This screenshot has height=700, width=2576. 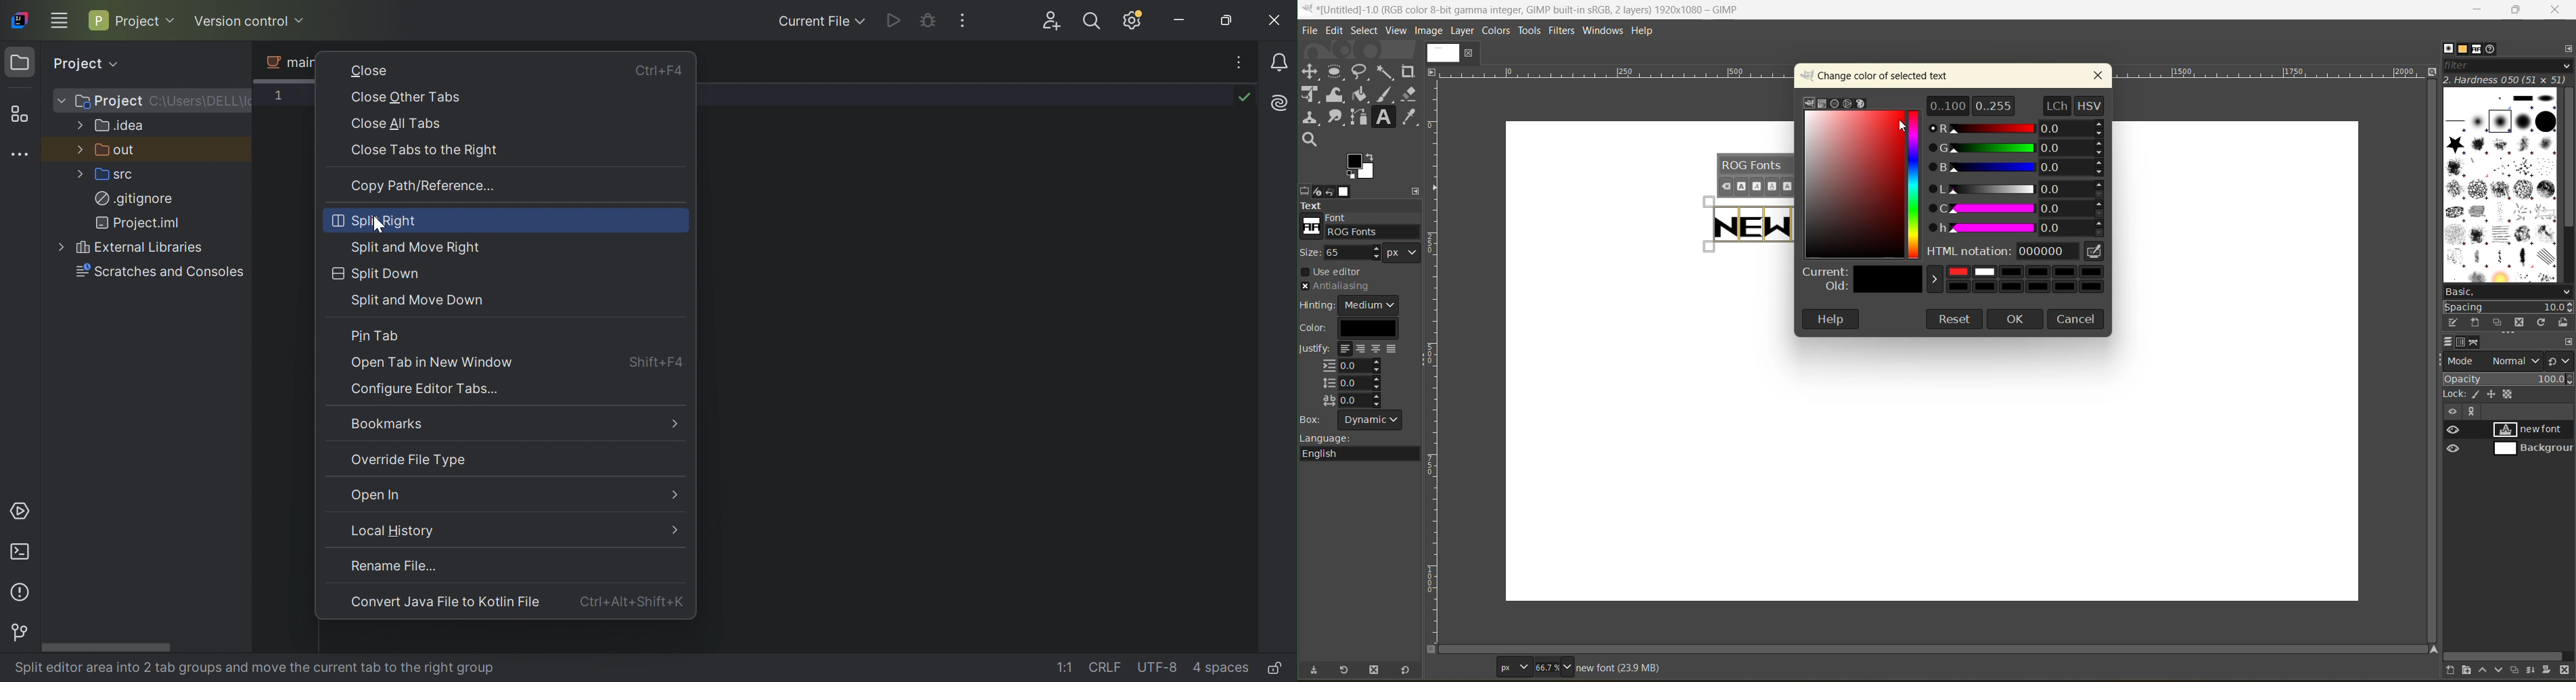 What do you see at coordinates (2557, 10) in the screenshot?
I see `close` at bounding box center [2557, 10].